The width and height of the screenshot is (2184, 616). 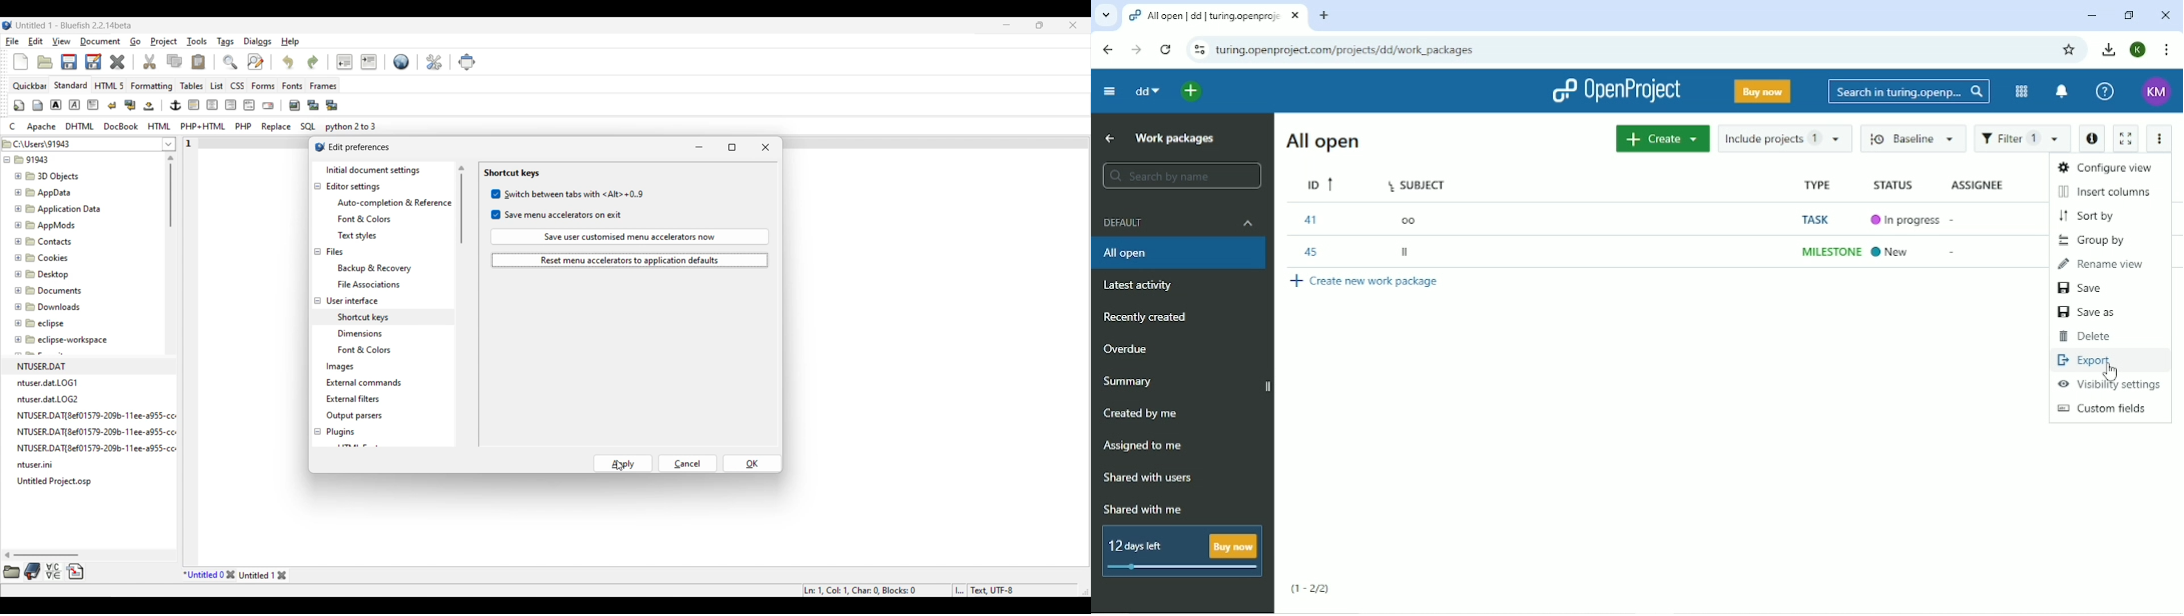 What do you see at coordinates (2085, 359) in the screenshot?
I see `Export` at bounding box center [2085, 359].